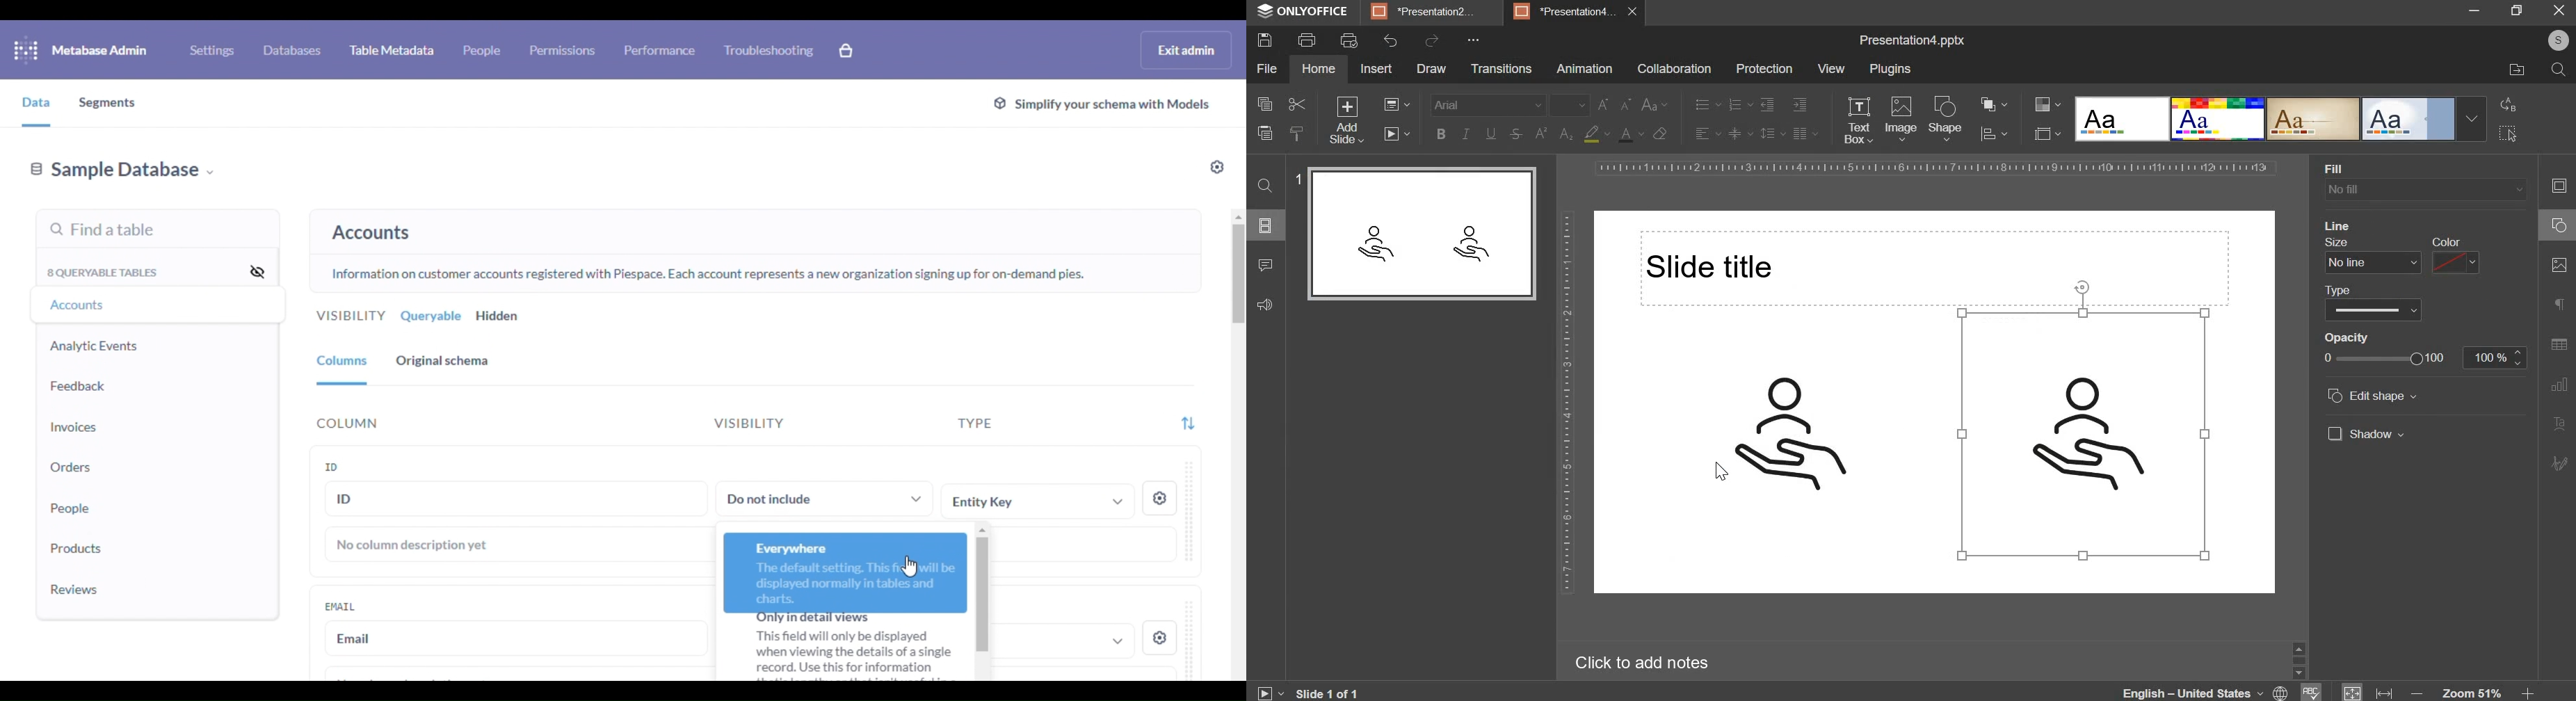 The width and height of the screenshot is (2576, 728). I want to click on current slide number, so click(1331, 693).